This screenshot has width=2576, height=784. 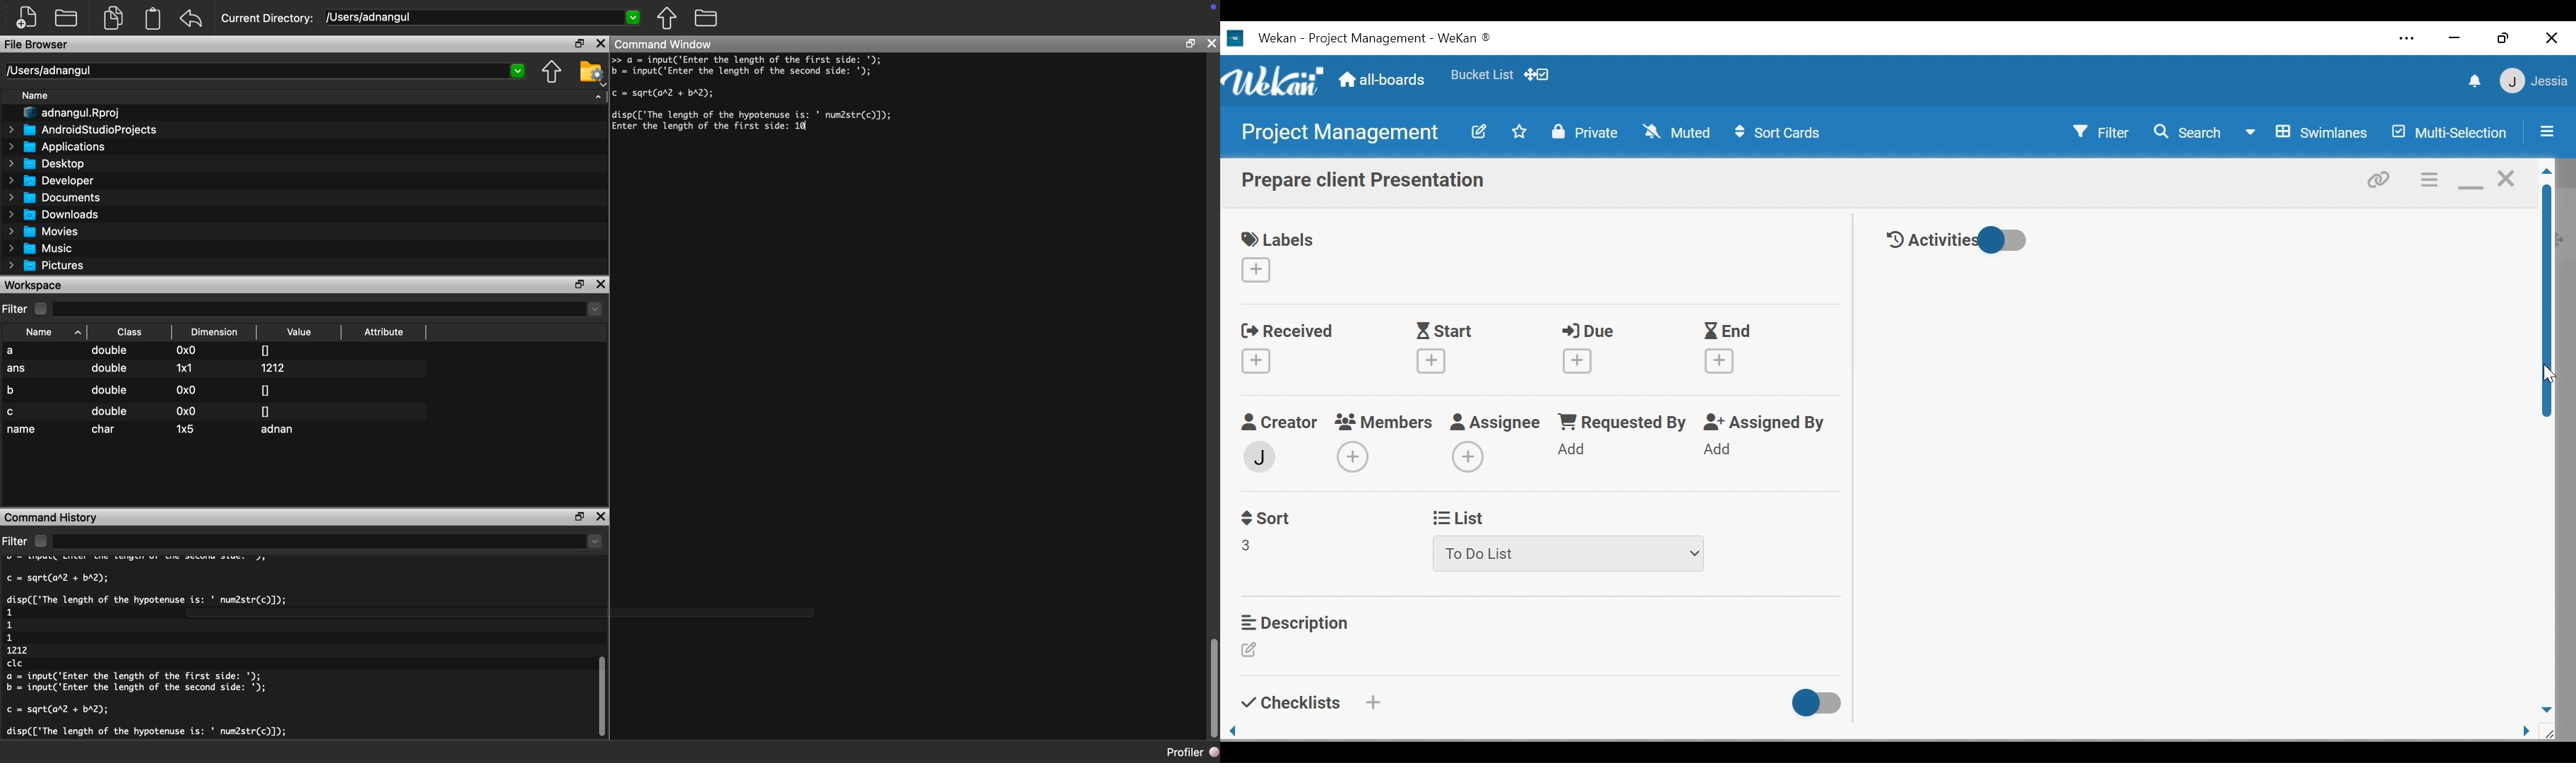 I want to click on Edit, so click(x=1481, y=133).